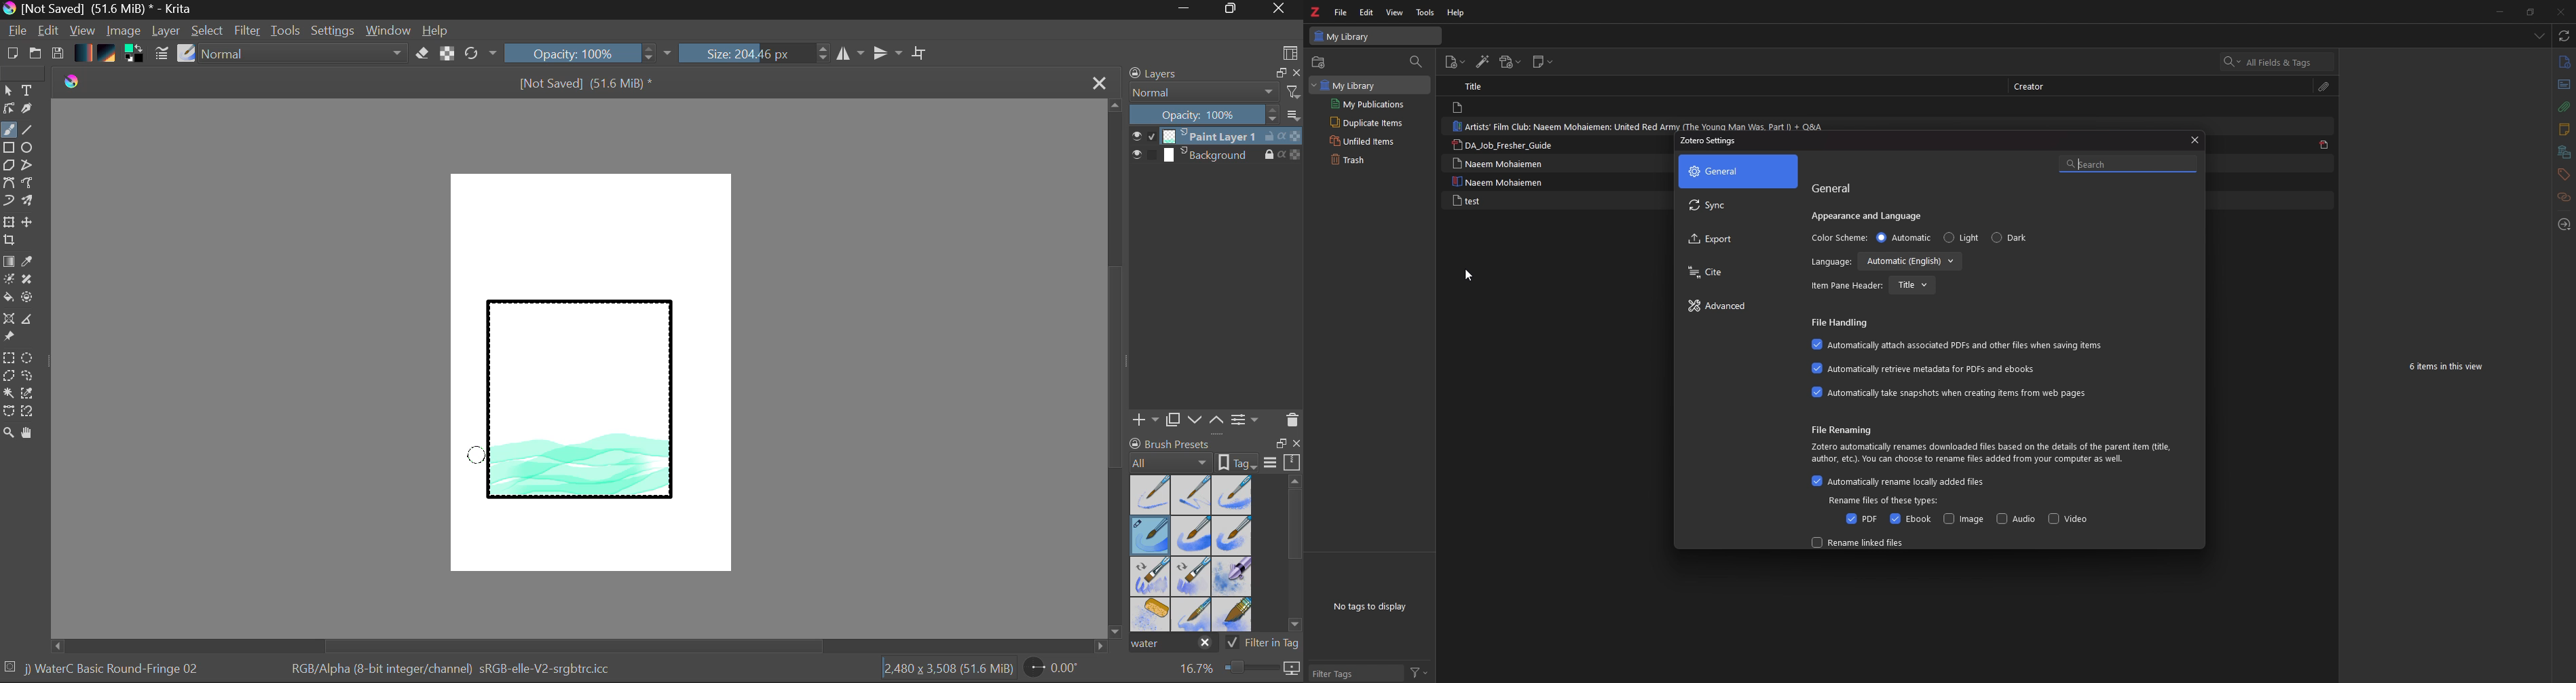 The height and width of the screenshot is (700, 2576). Describe the element at coordinates (1737, 239) in the screenshot. I see `export` at that location.